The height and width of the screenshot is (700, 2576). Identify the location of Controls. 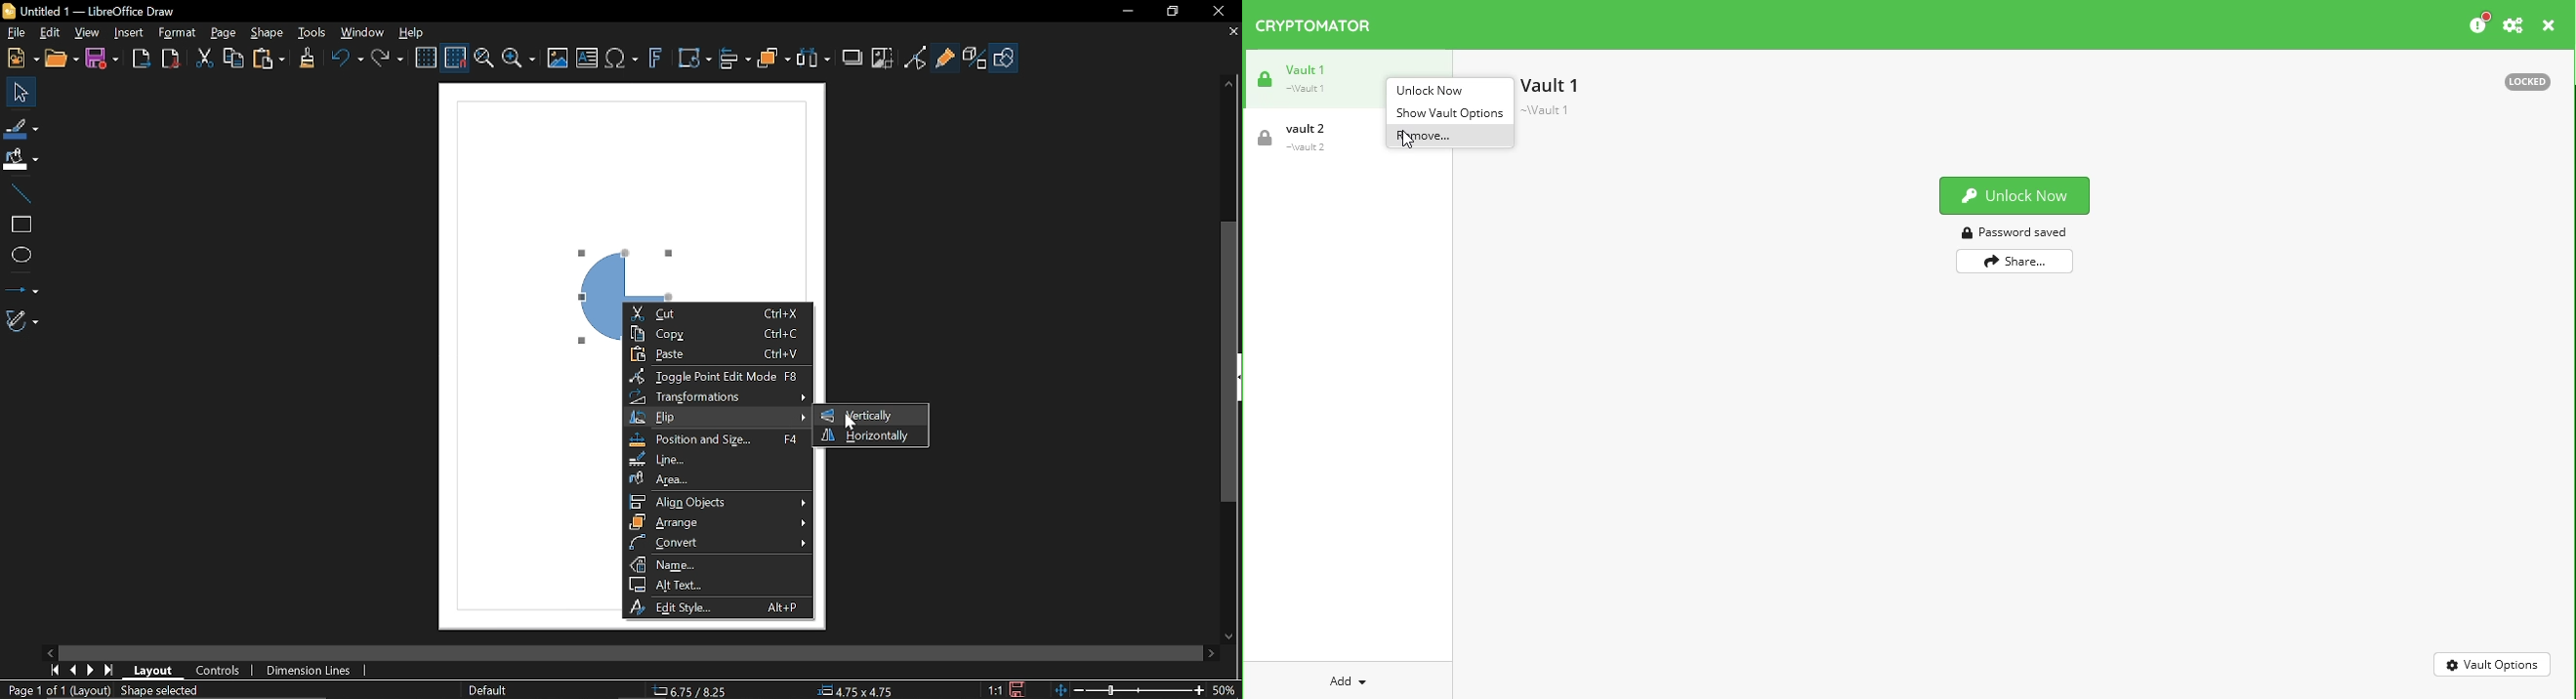
(219, 671).